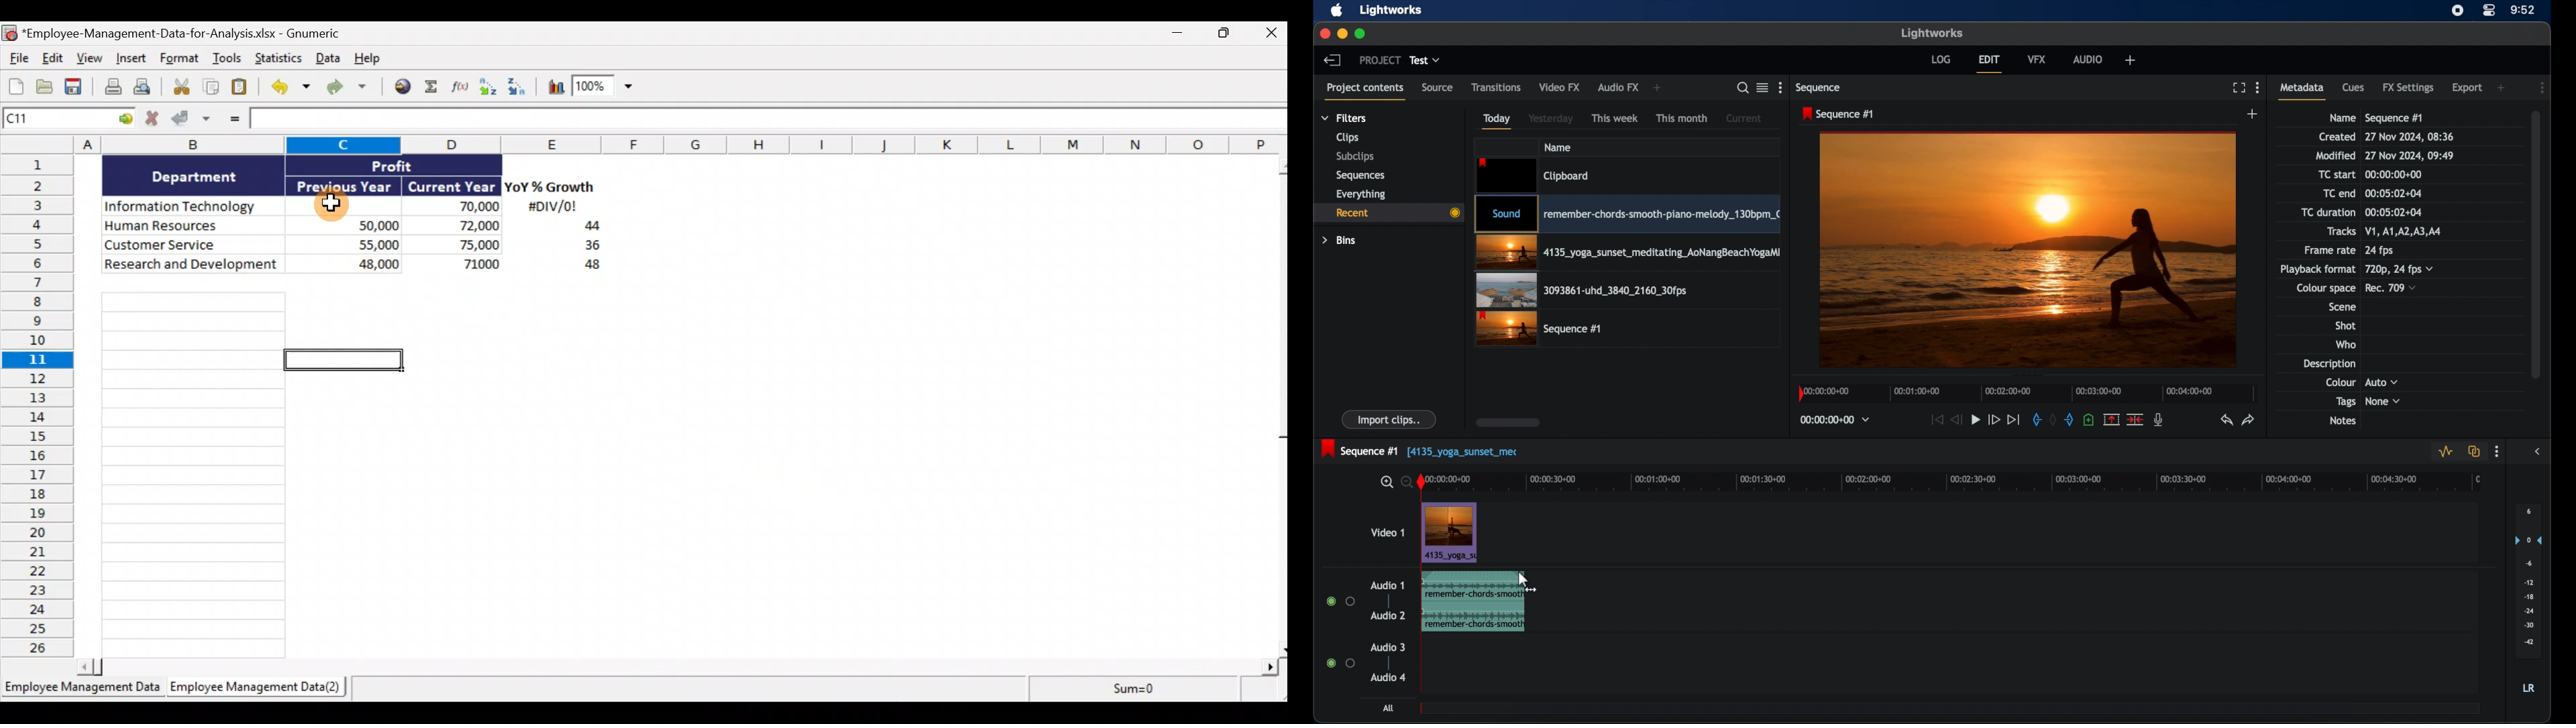 The height and width of the screenshot is (728, 2576). Describe the element at coordinates (193, 243) in the screenshot. I see `Customer Service` at that location.